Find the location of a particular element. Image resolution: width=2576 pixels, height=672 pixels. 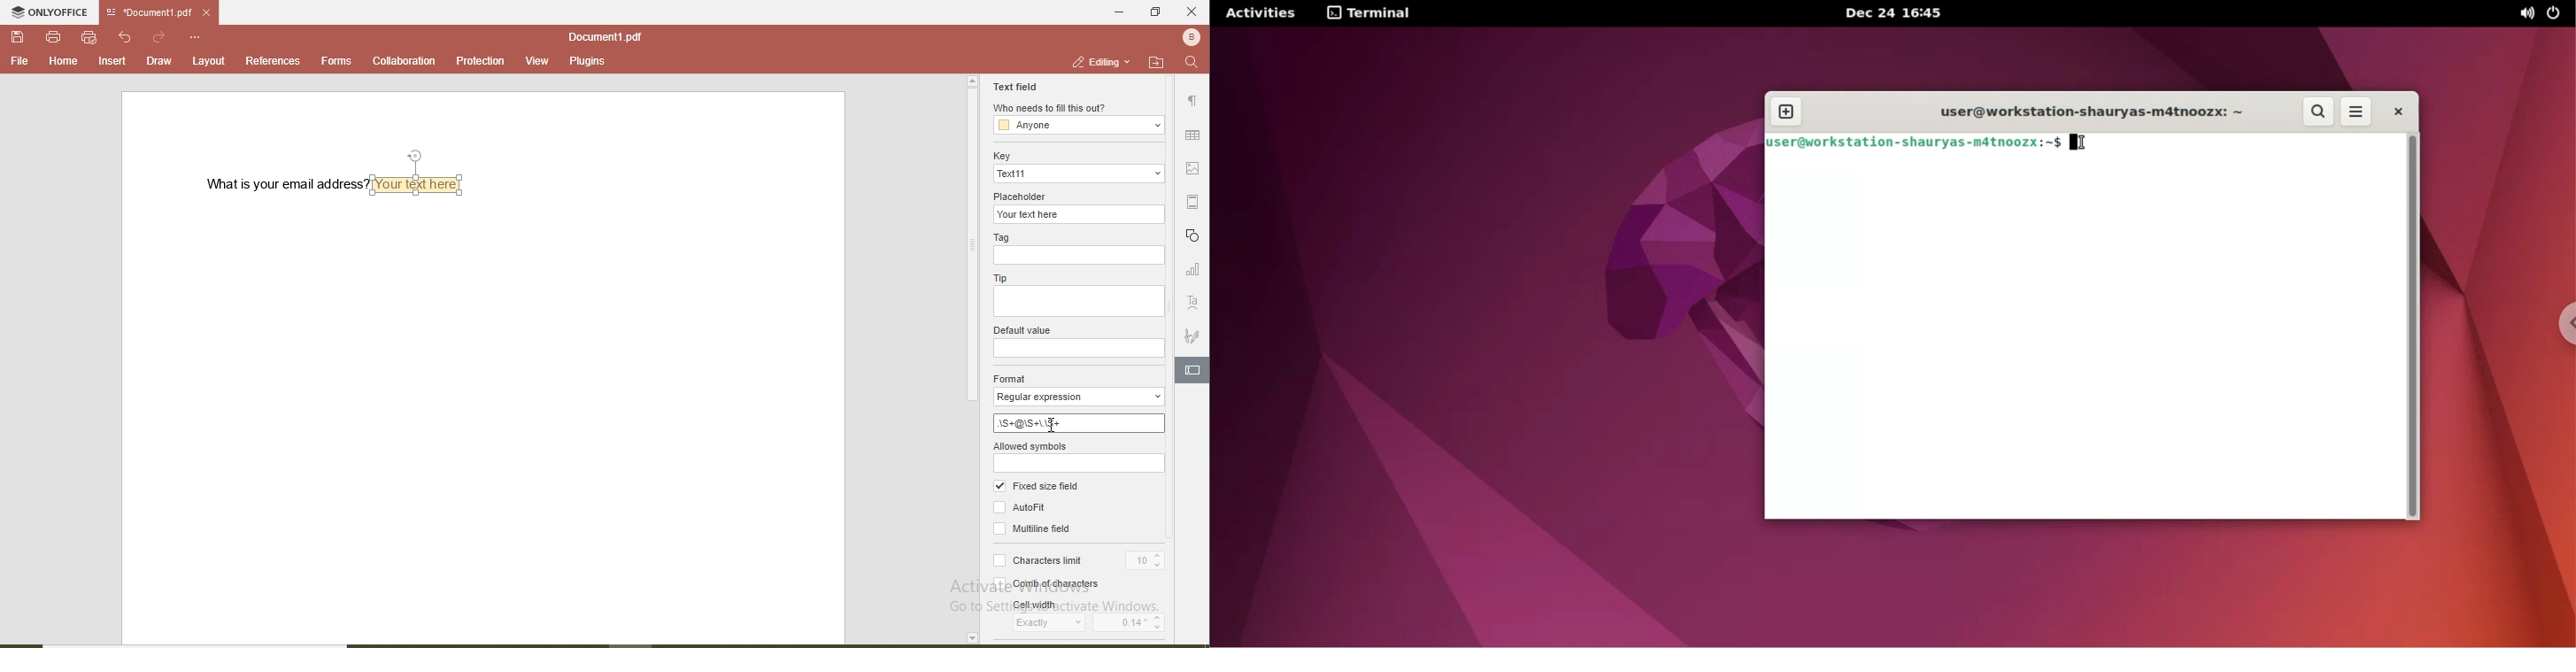

edit text is located at coordinates (1195, 368).